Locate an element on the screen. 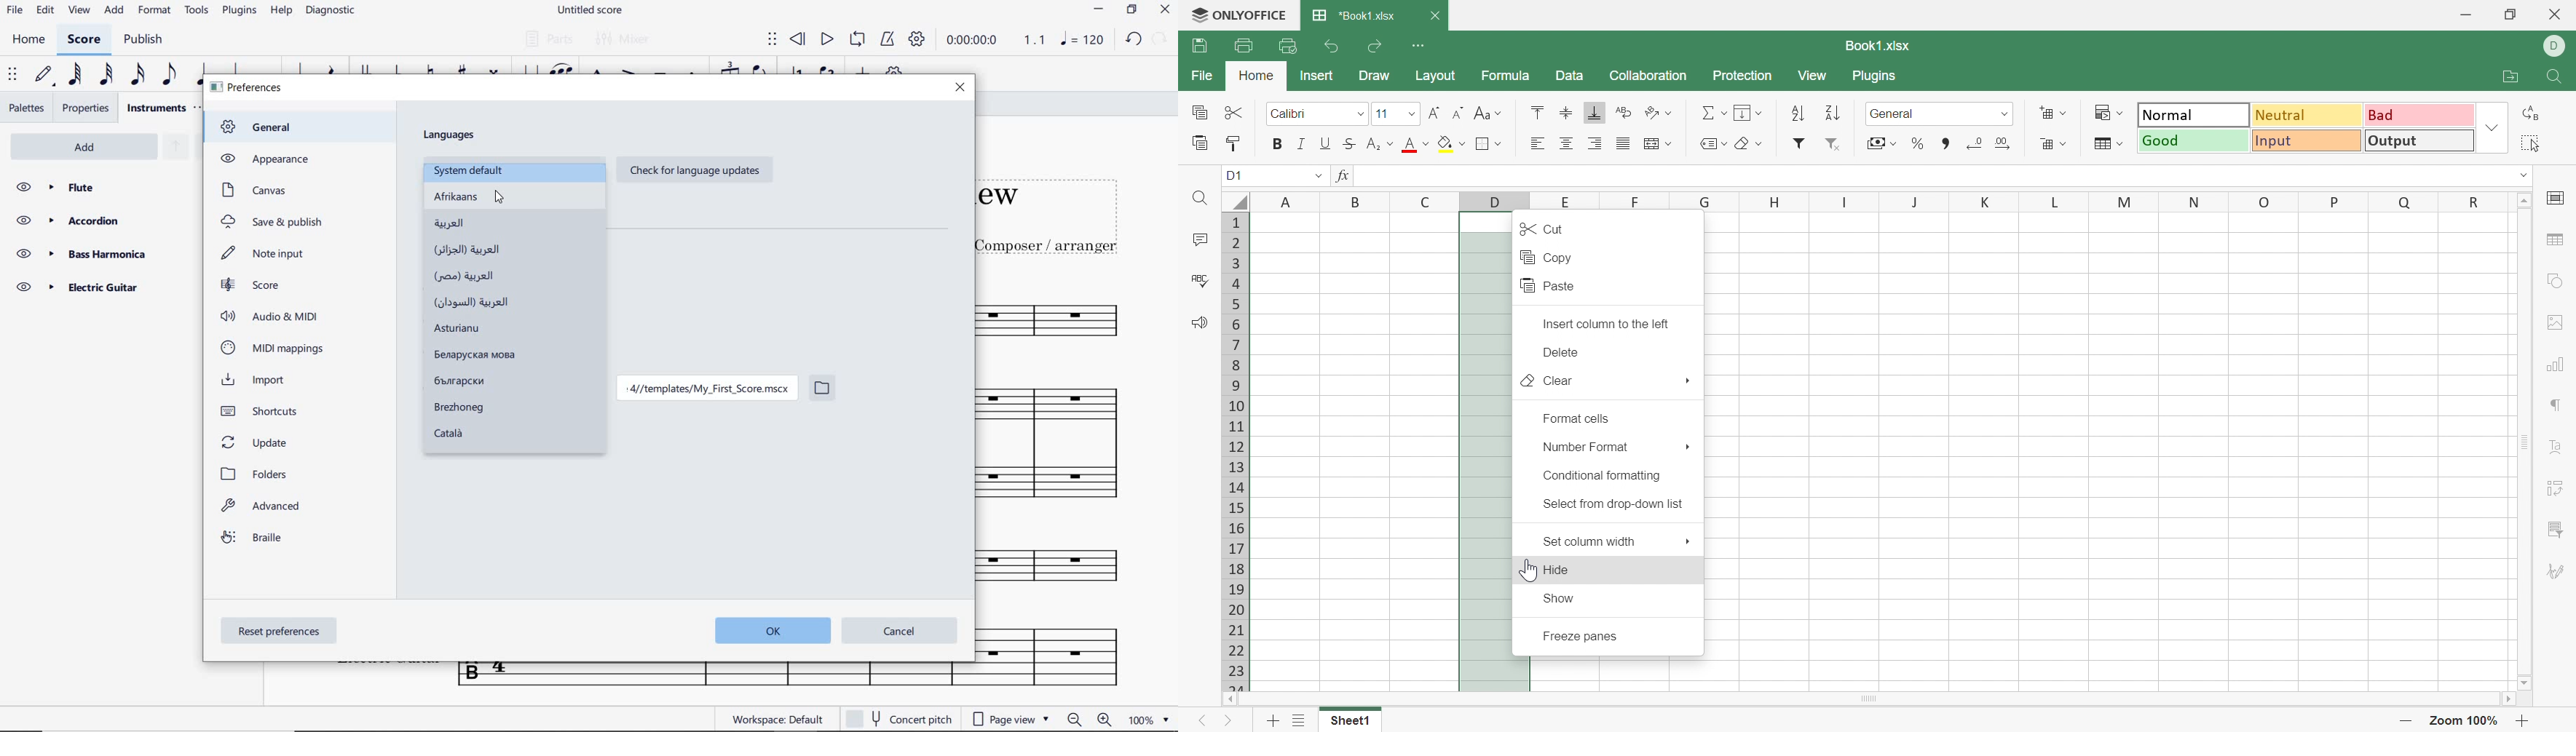 Image resolution: width=2576 pixels, height=756 pixels. system default is located at coordinates (471, 170).